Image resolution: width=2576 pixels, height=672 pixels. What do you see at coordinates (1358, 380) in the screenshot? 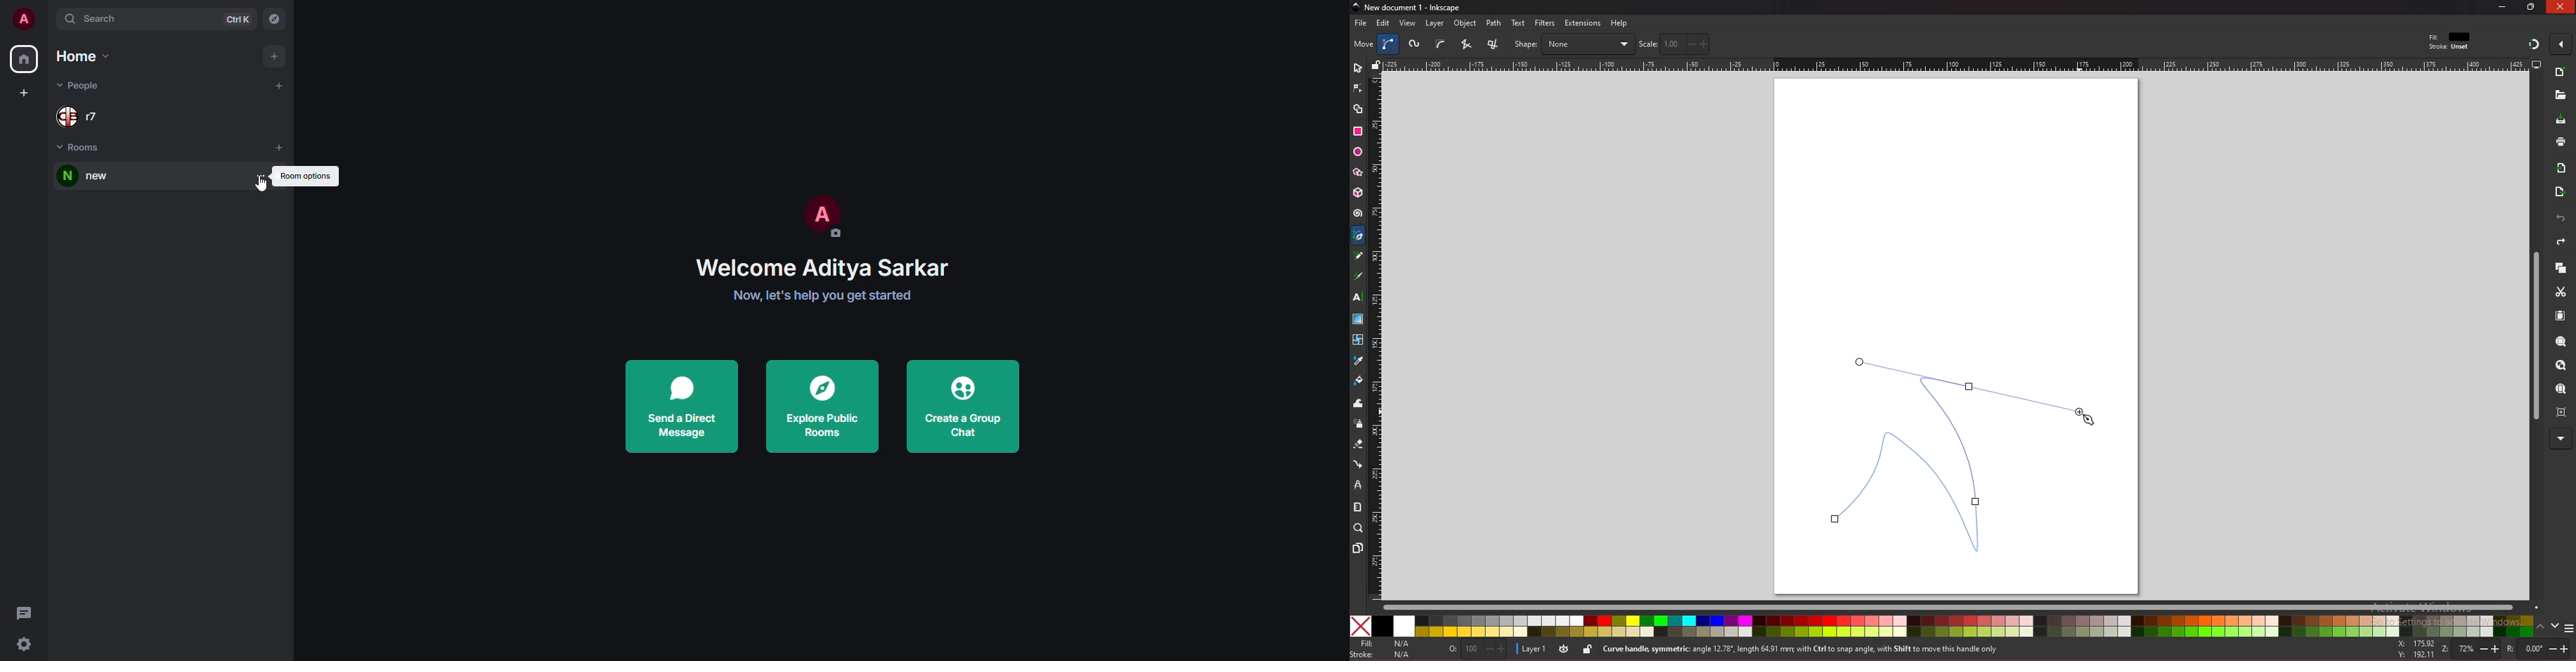
I see `paint bucket` at bounding box center [1358, 380].